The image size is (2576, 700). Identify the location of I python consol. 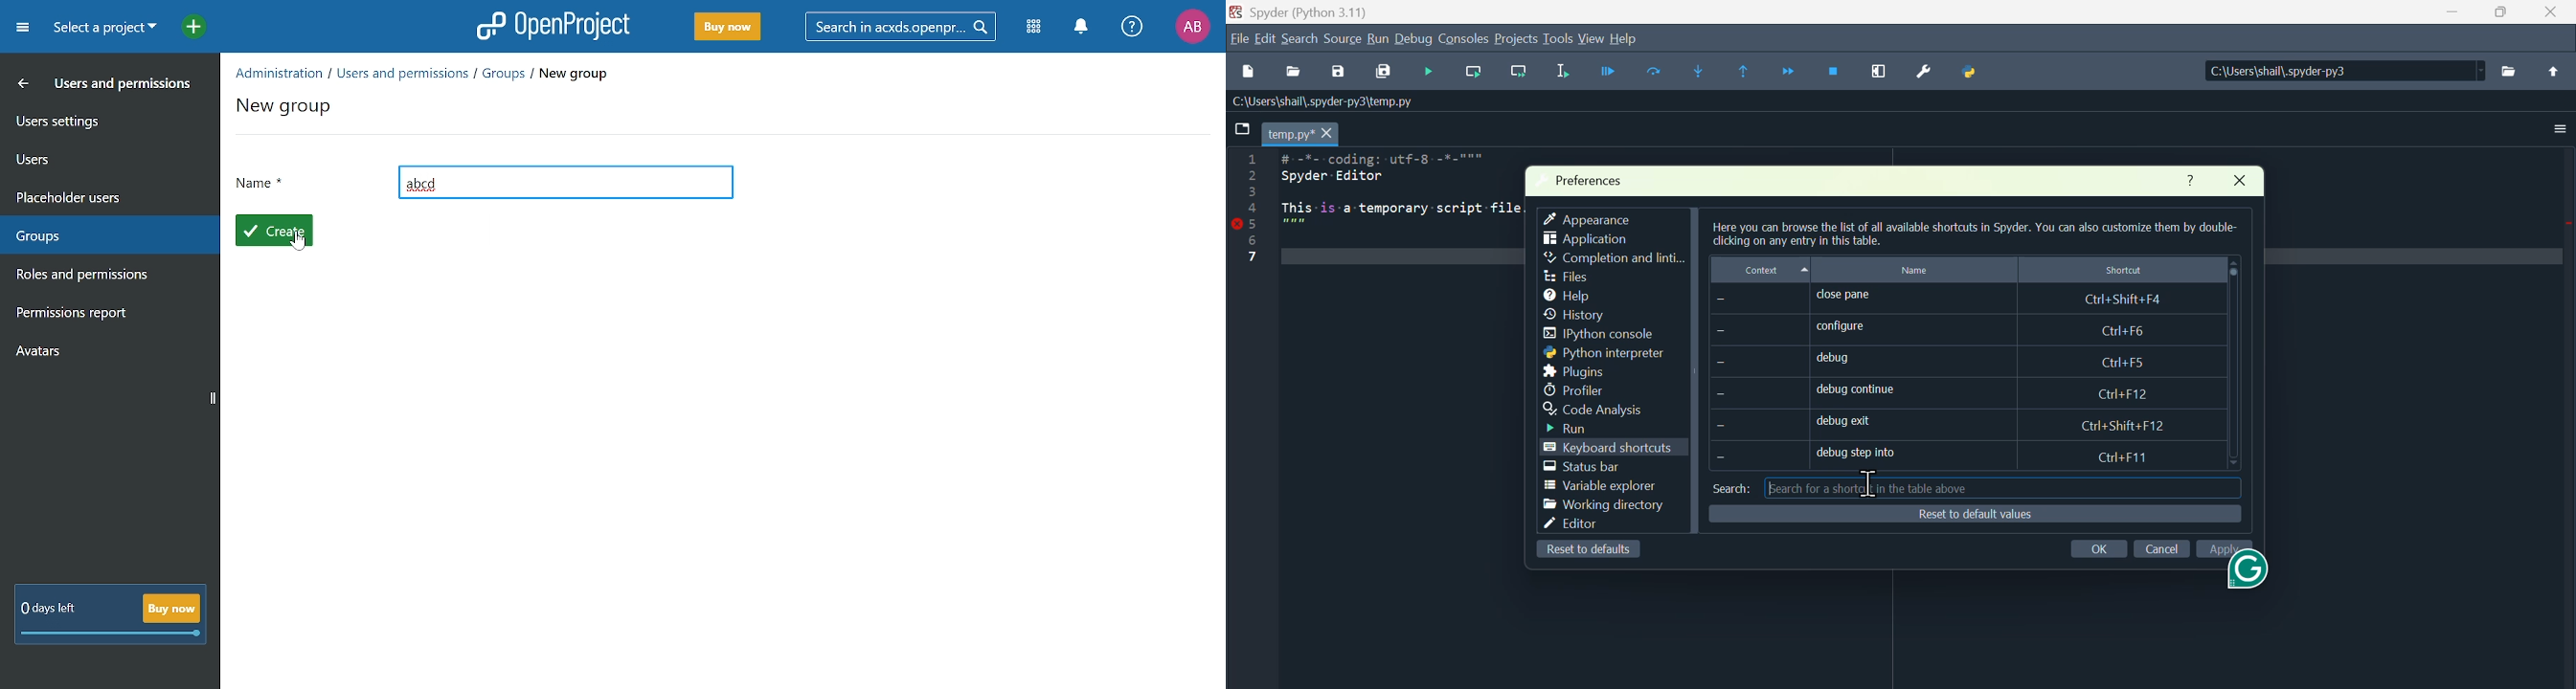
(1594, 335).